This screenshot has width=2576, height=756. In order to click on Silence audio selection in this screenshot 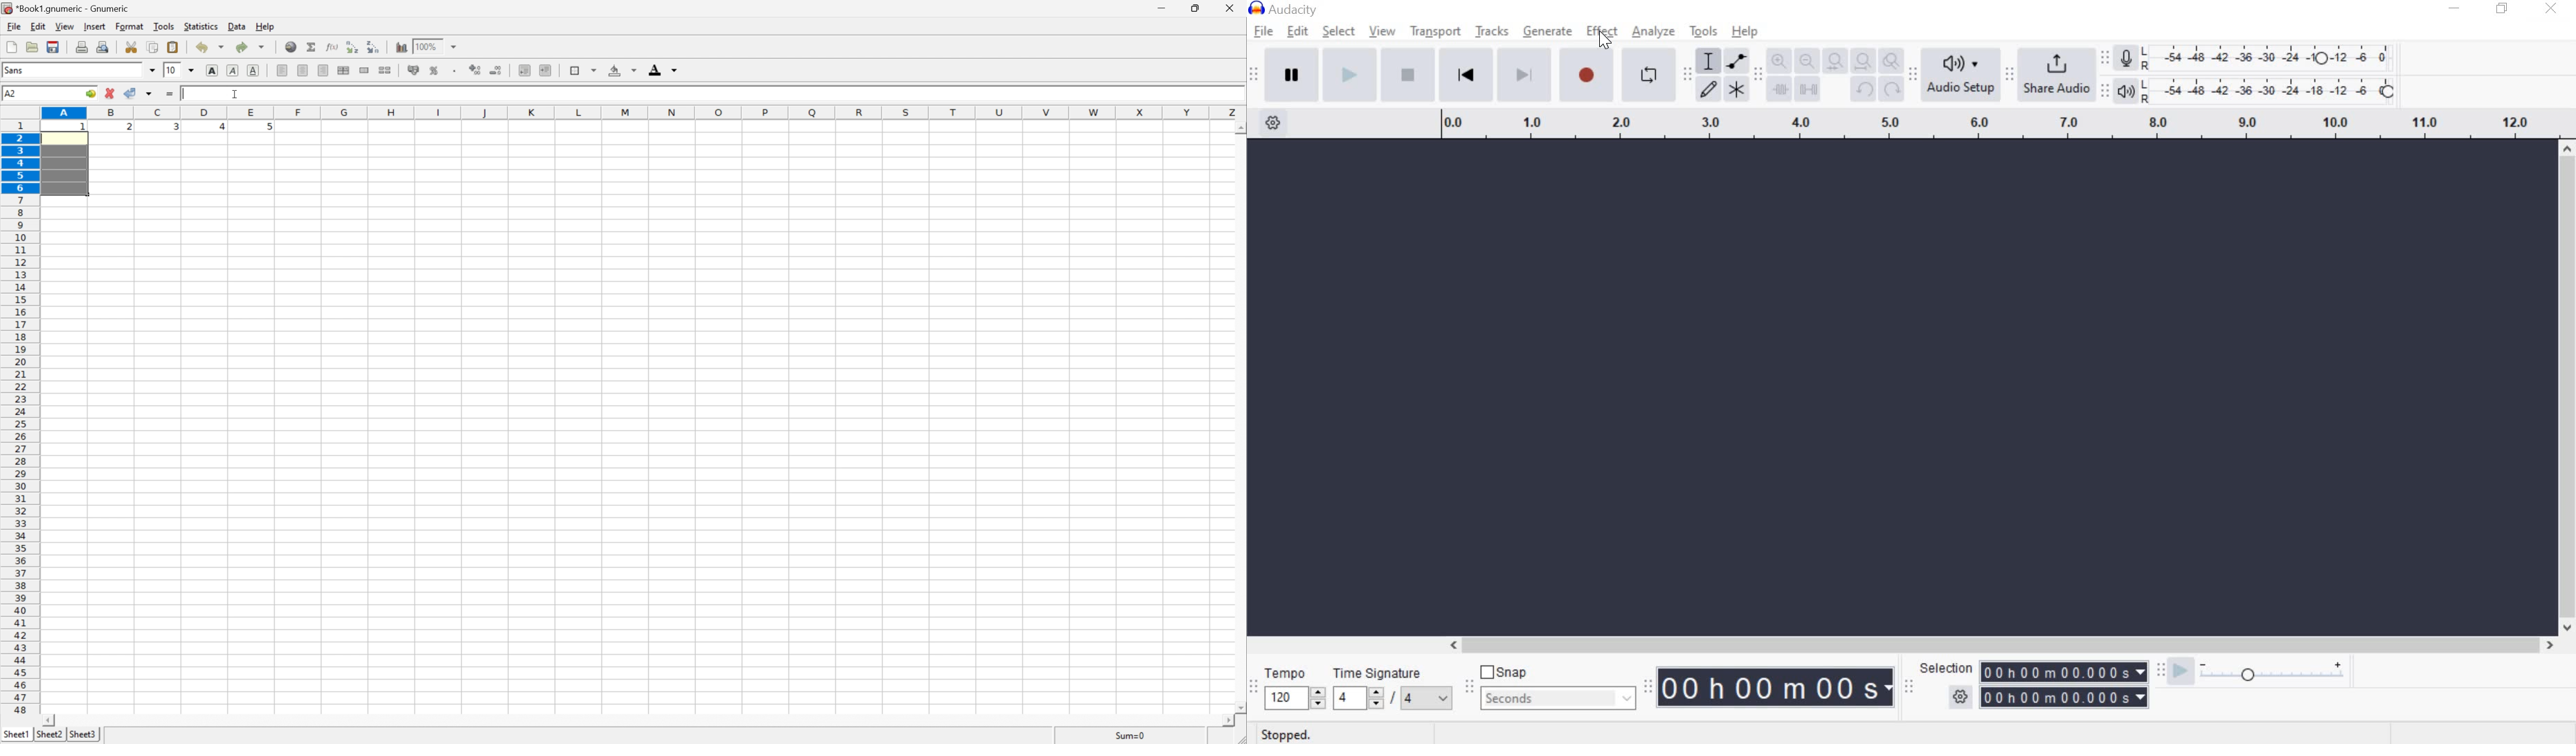, I will do `click(1812, 90)`.